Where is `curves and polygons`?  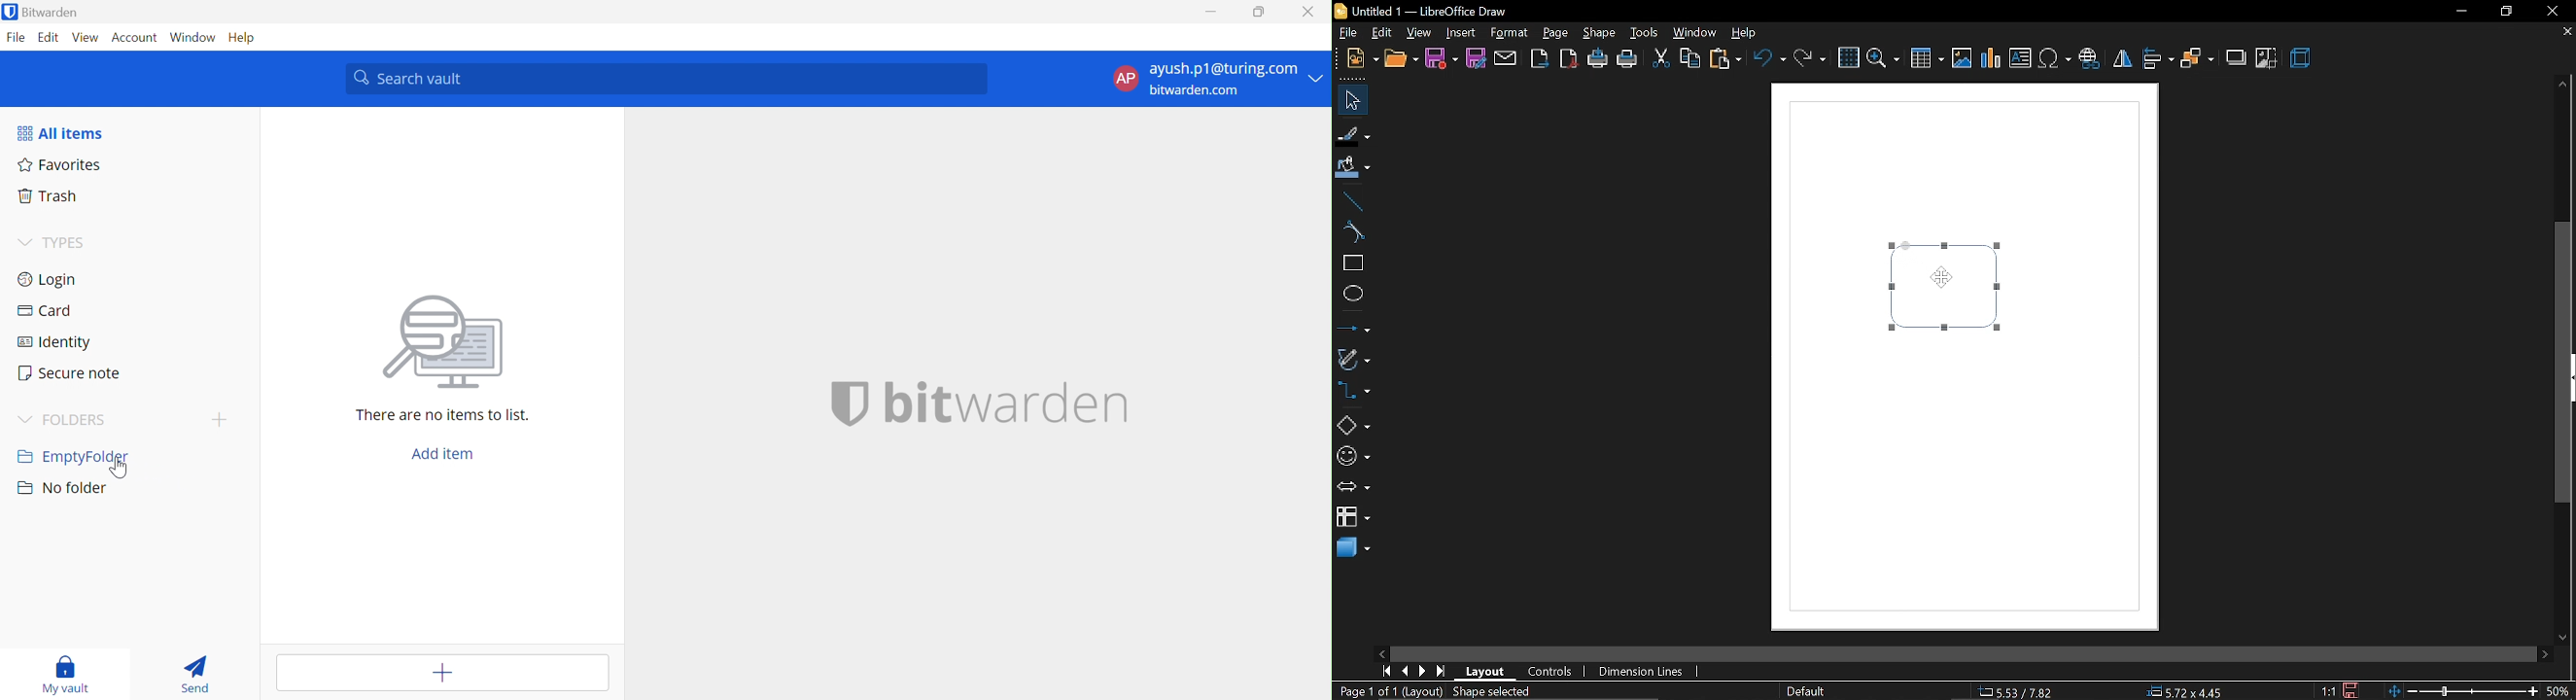
curves and polygons is located at coordinates (1353, 360).